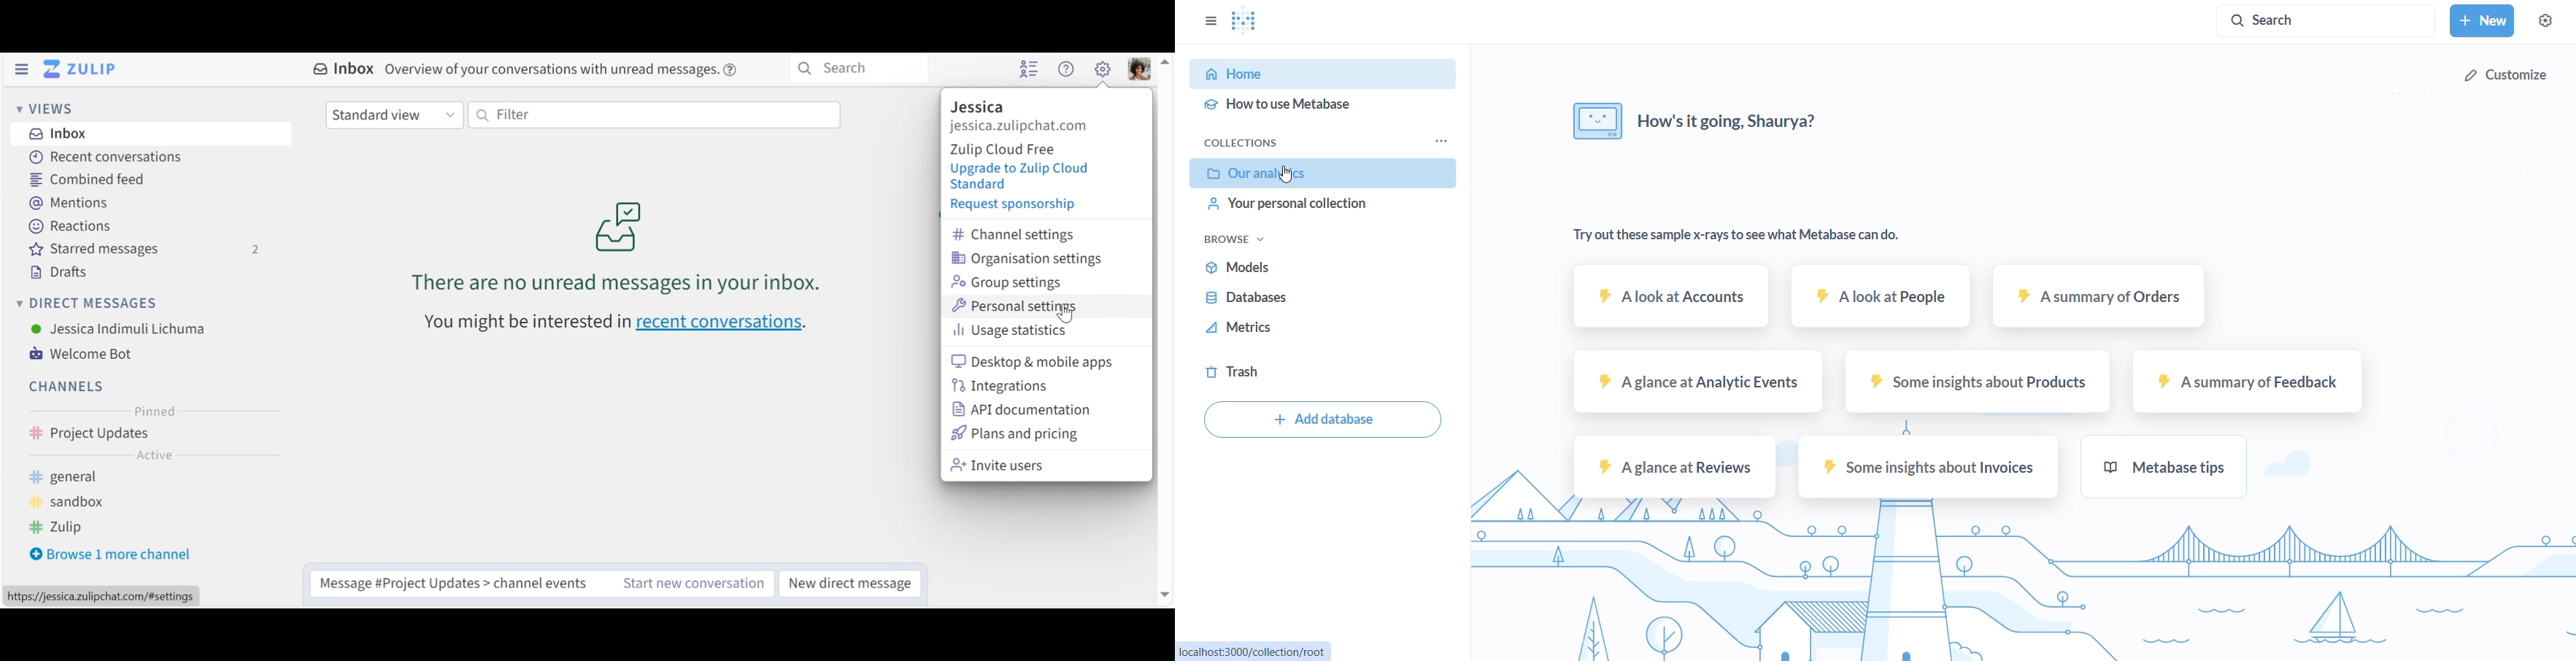  Describe the element at coordinates (42, 108) in the screenshot. I see `Views` at that location.